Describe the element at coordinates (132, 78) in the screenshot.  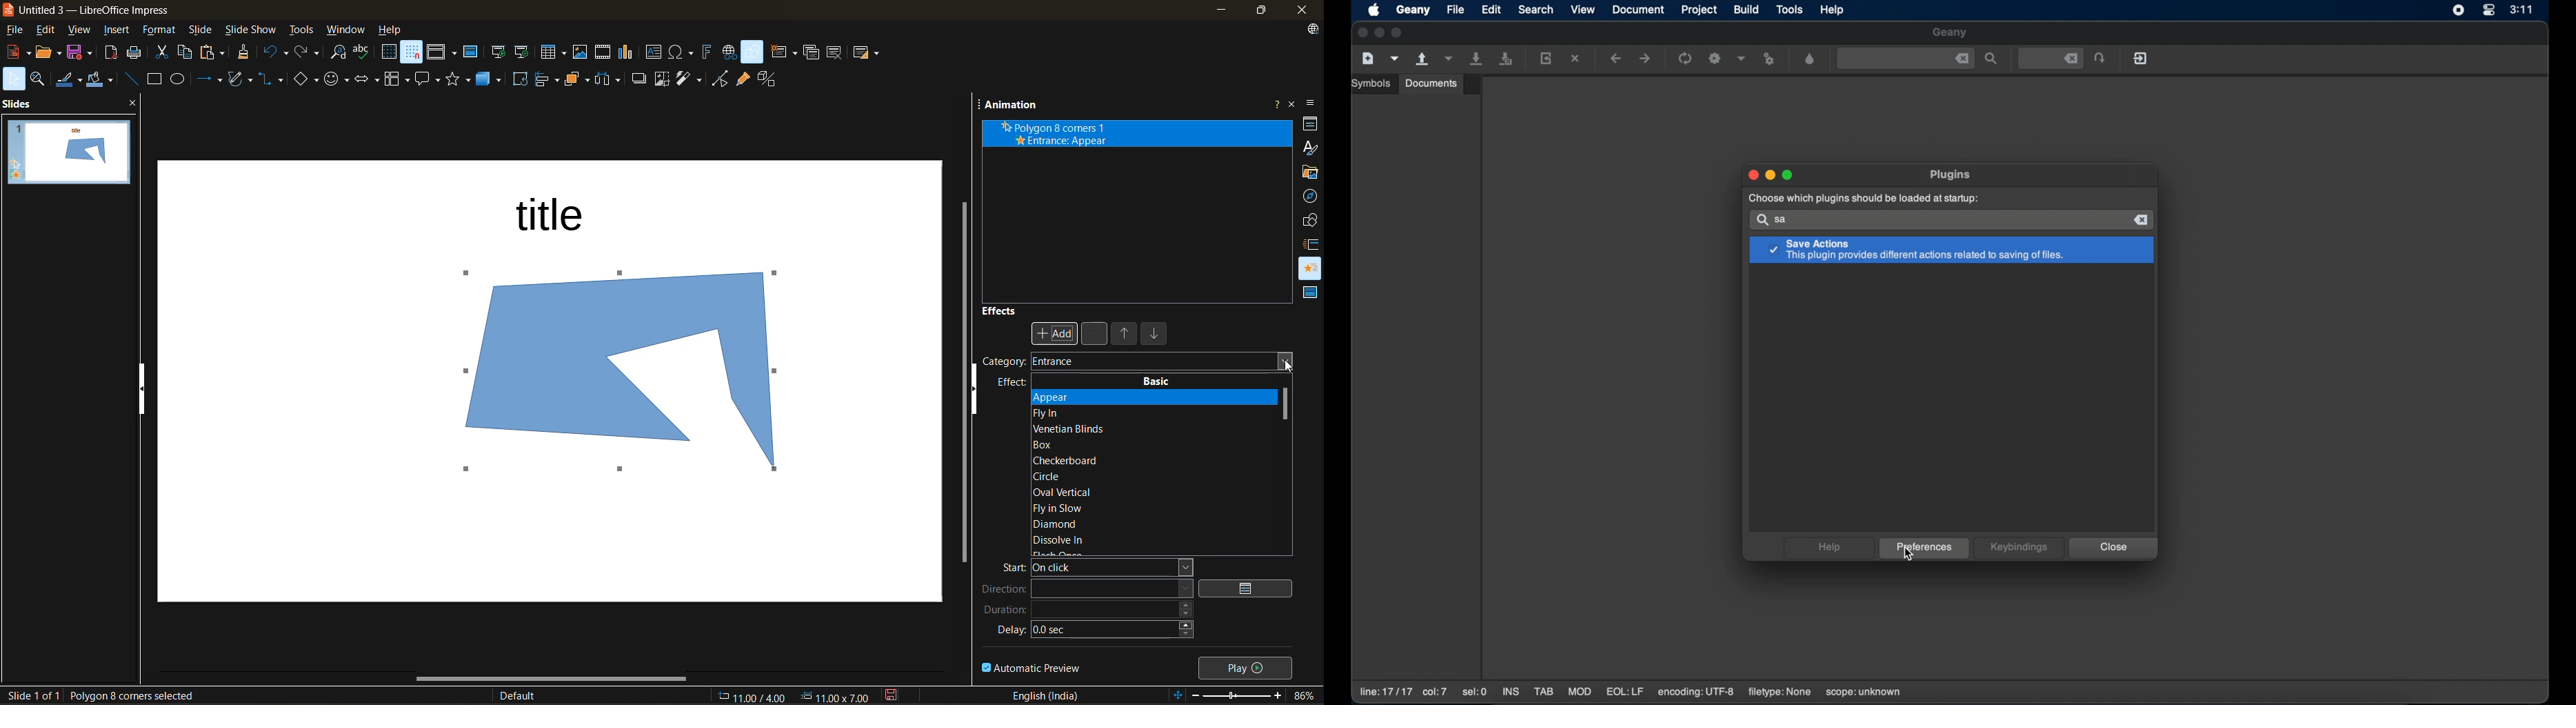
I see `insert line` at that location.